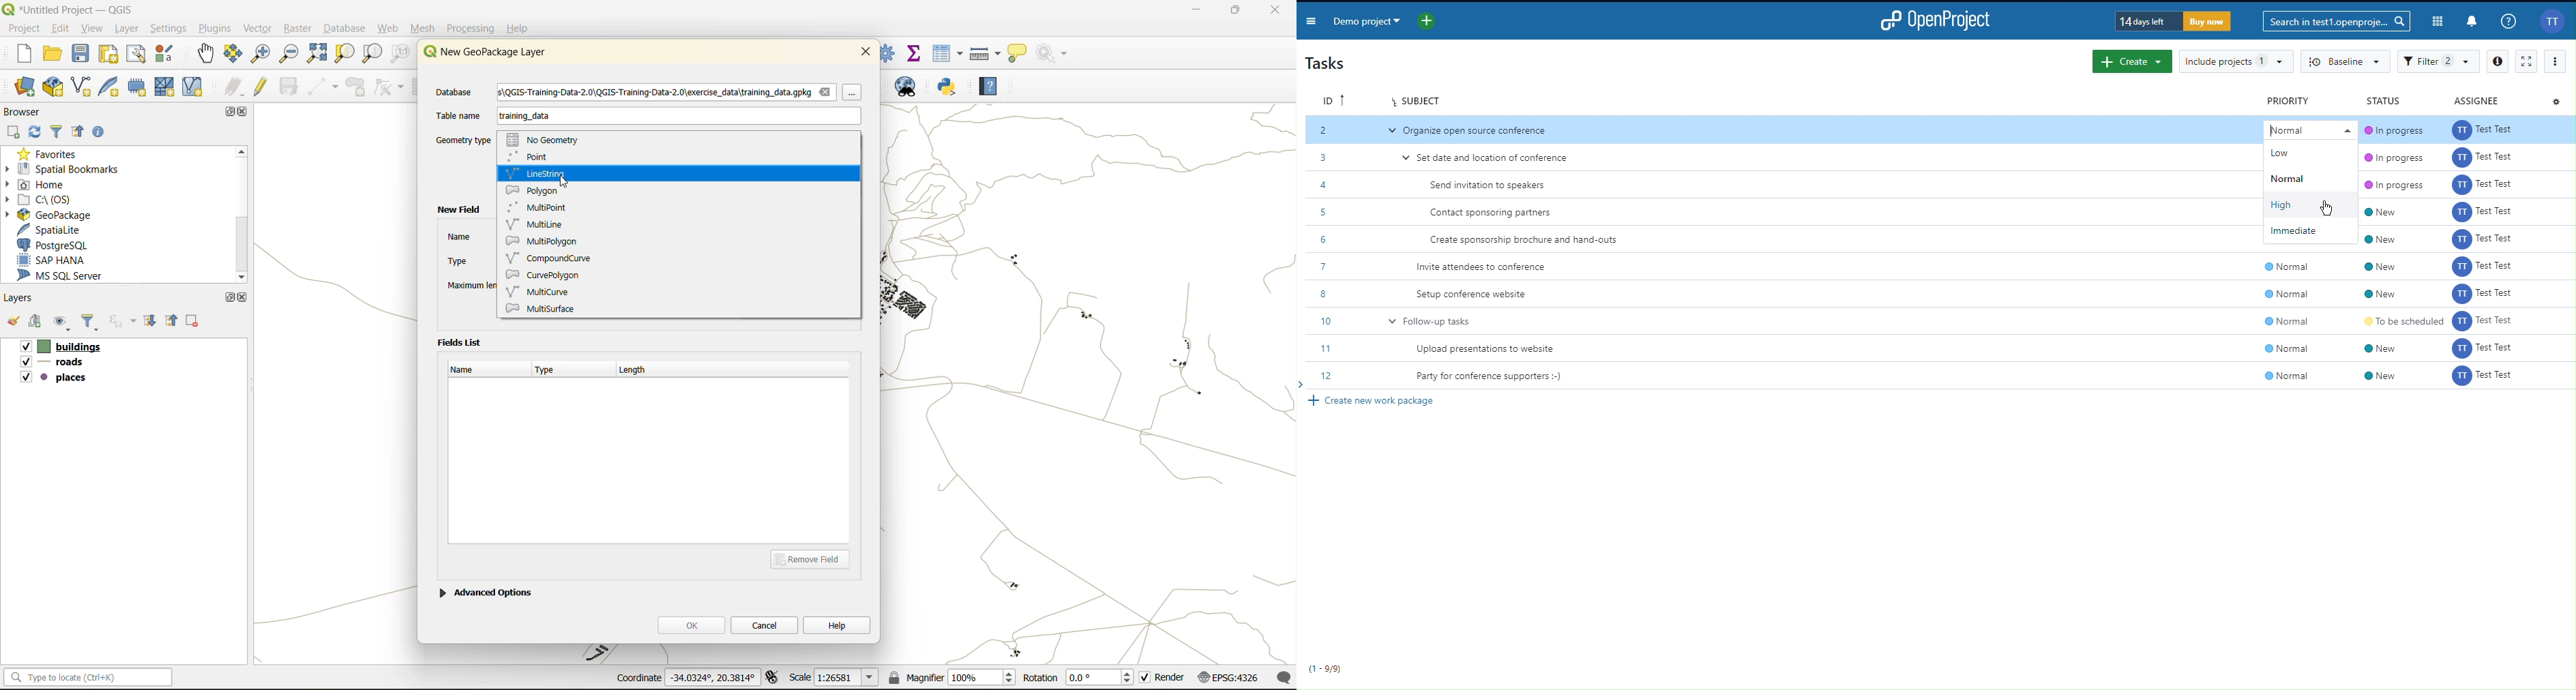  Describe the element at coordinates (138, 88) in the screenshot. I see `temporary scratch layer` at that location.